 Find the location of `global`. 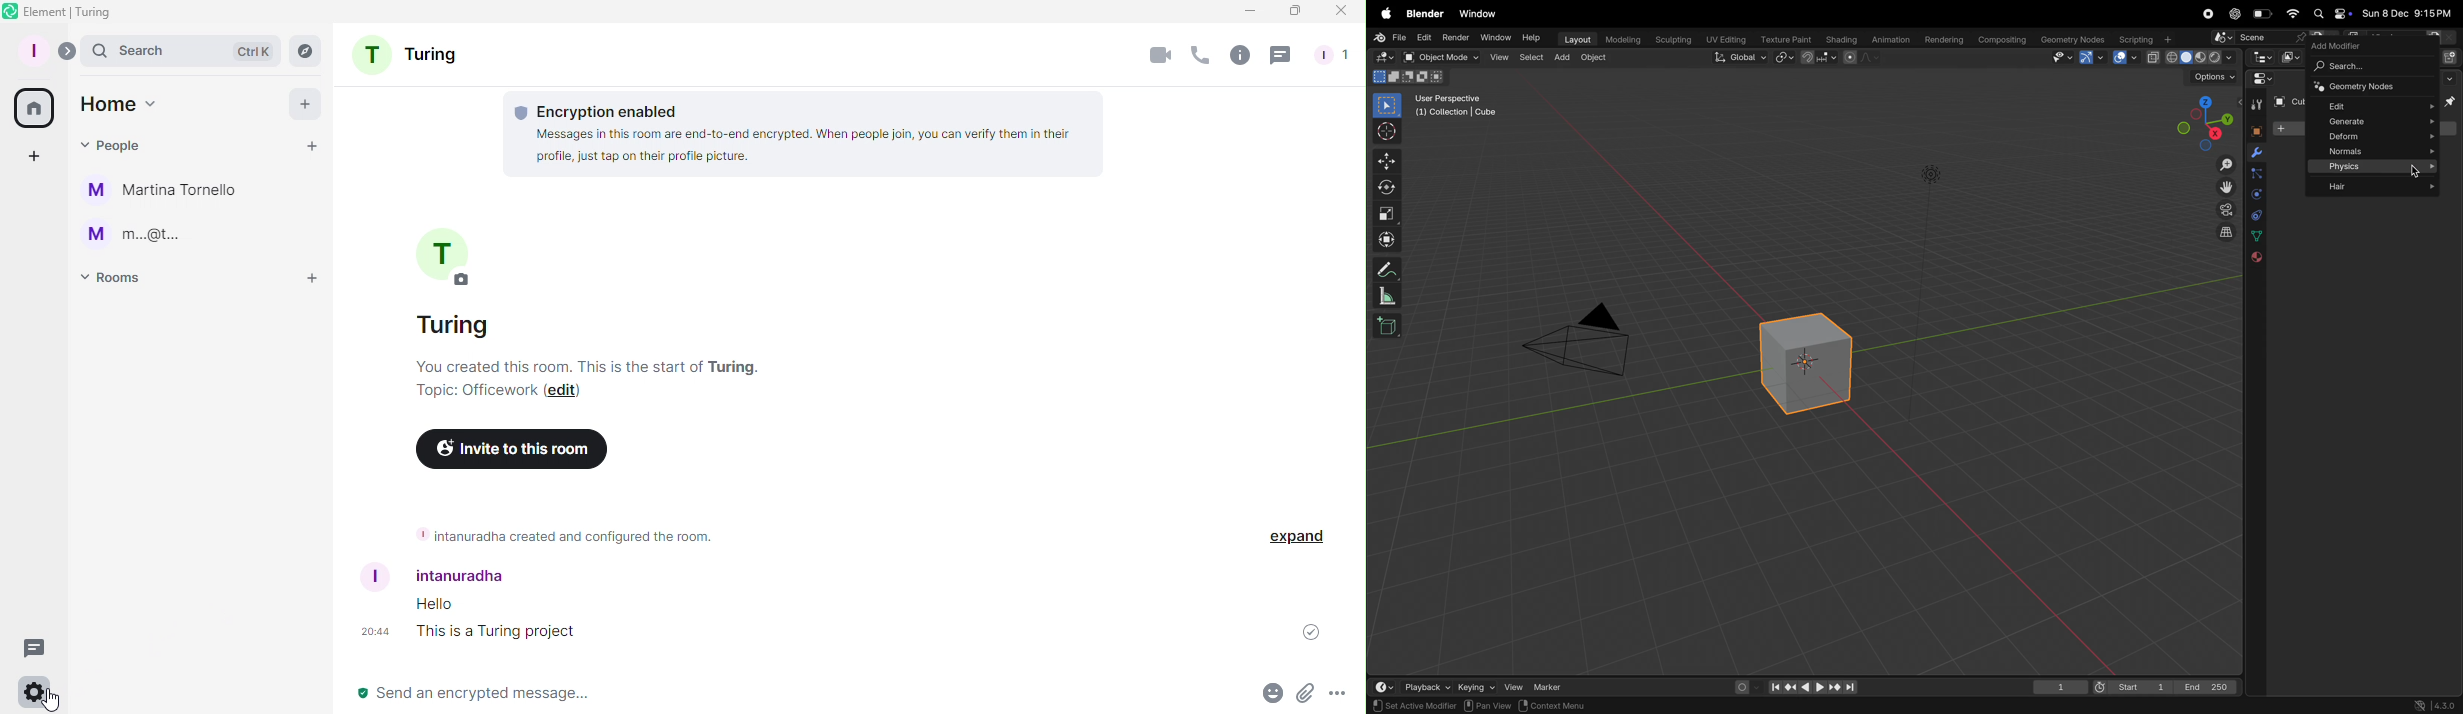

global is located at coordinates (1742, 58).